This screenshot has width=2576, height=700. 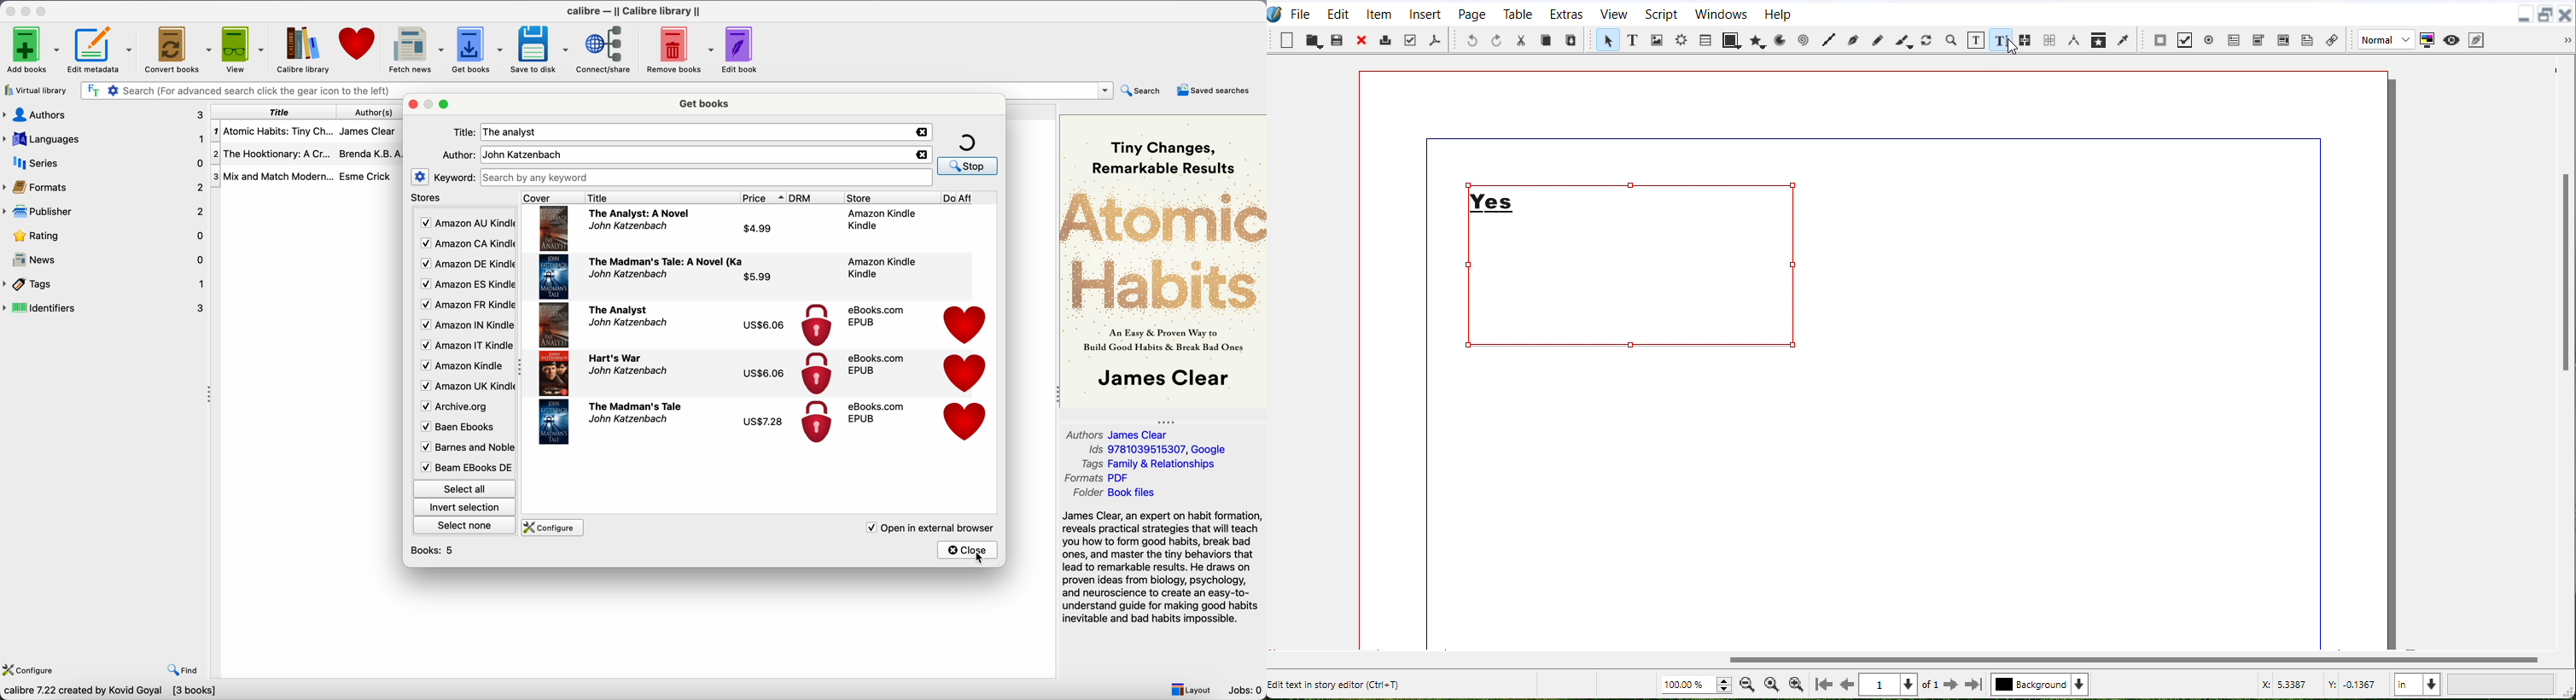 What do you see at coordinates (1338, 12) in the screenshot?
I see `Edit` at bounding box center [1338, 12].